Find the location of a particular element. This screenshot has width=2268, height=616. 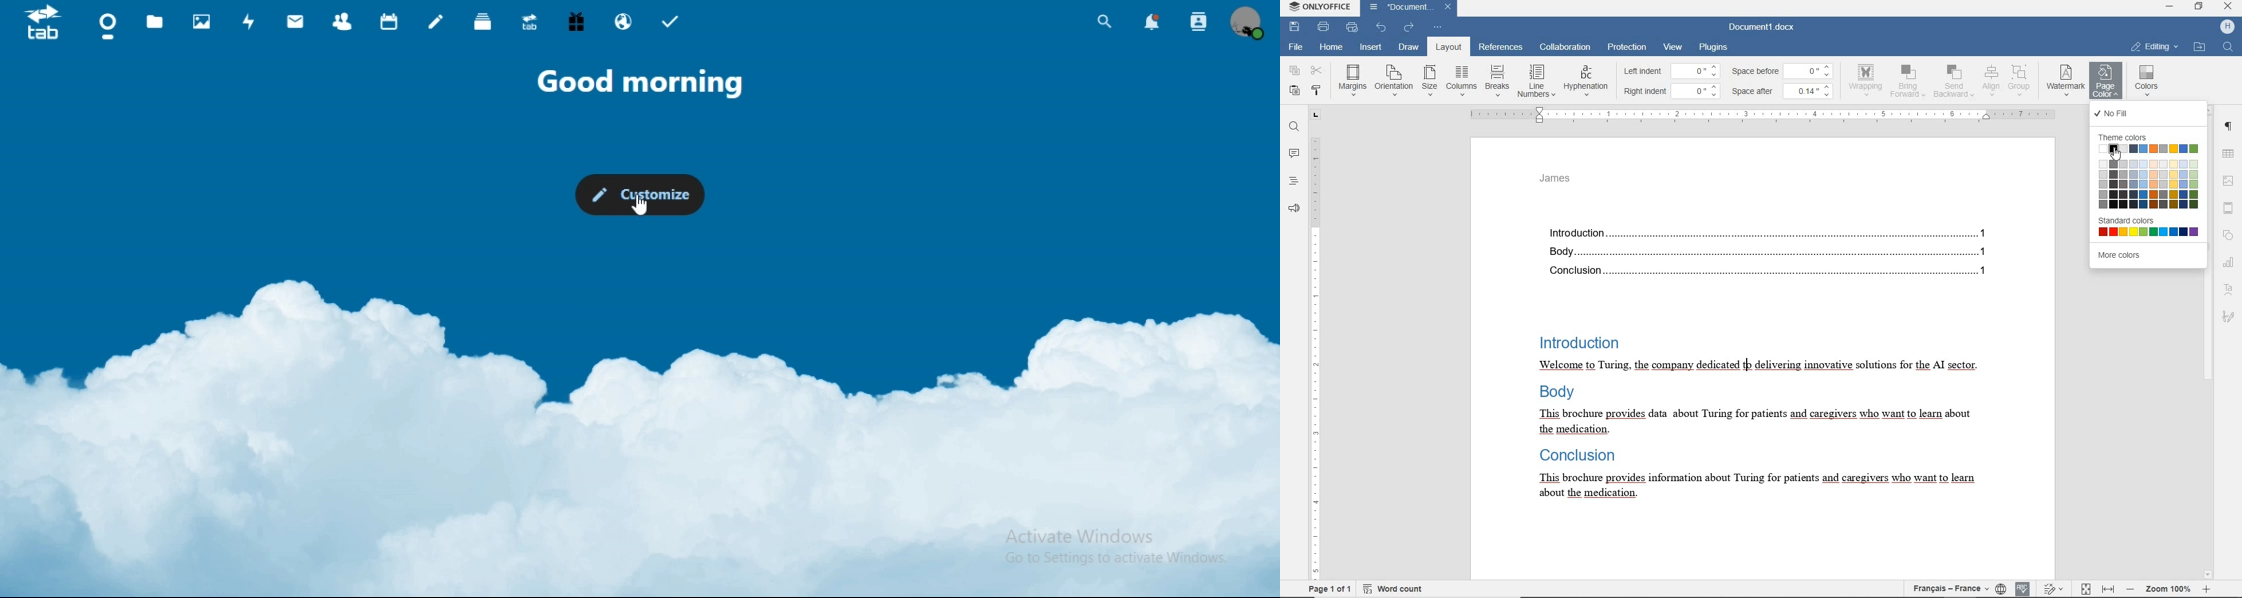

EDITING is located at coordinates (2156, 47).